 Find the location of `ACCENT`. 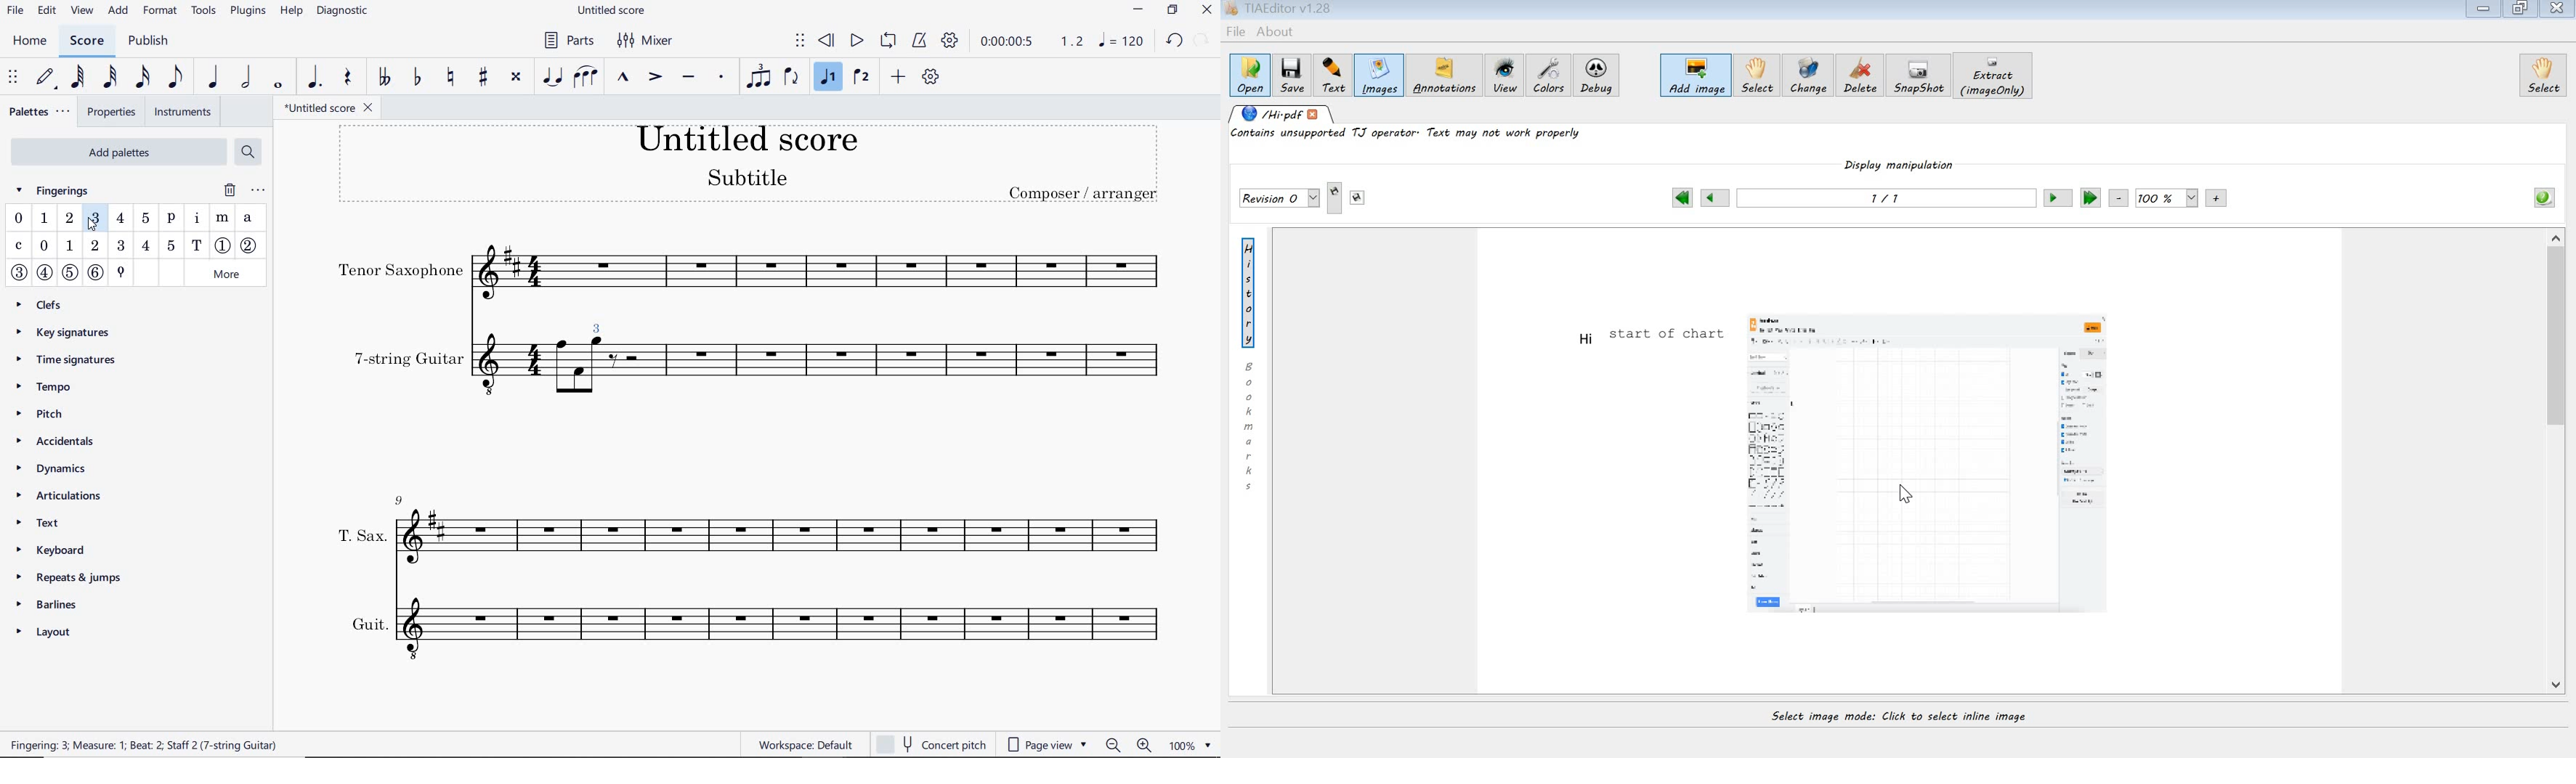

ACCENT is located at coordinates (656, 77).